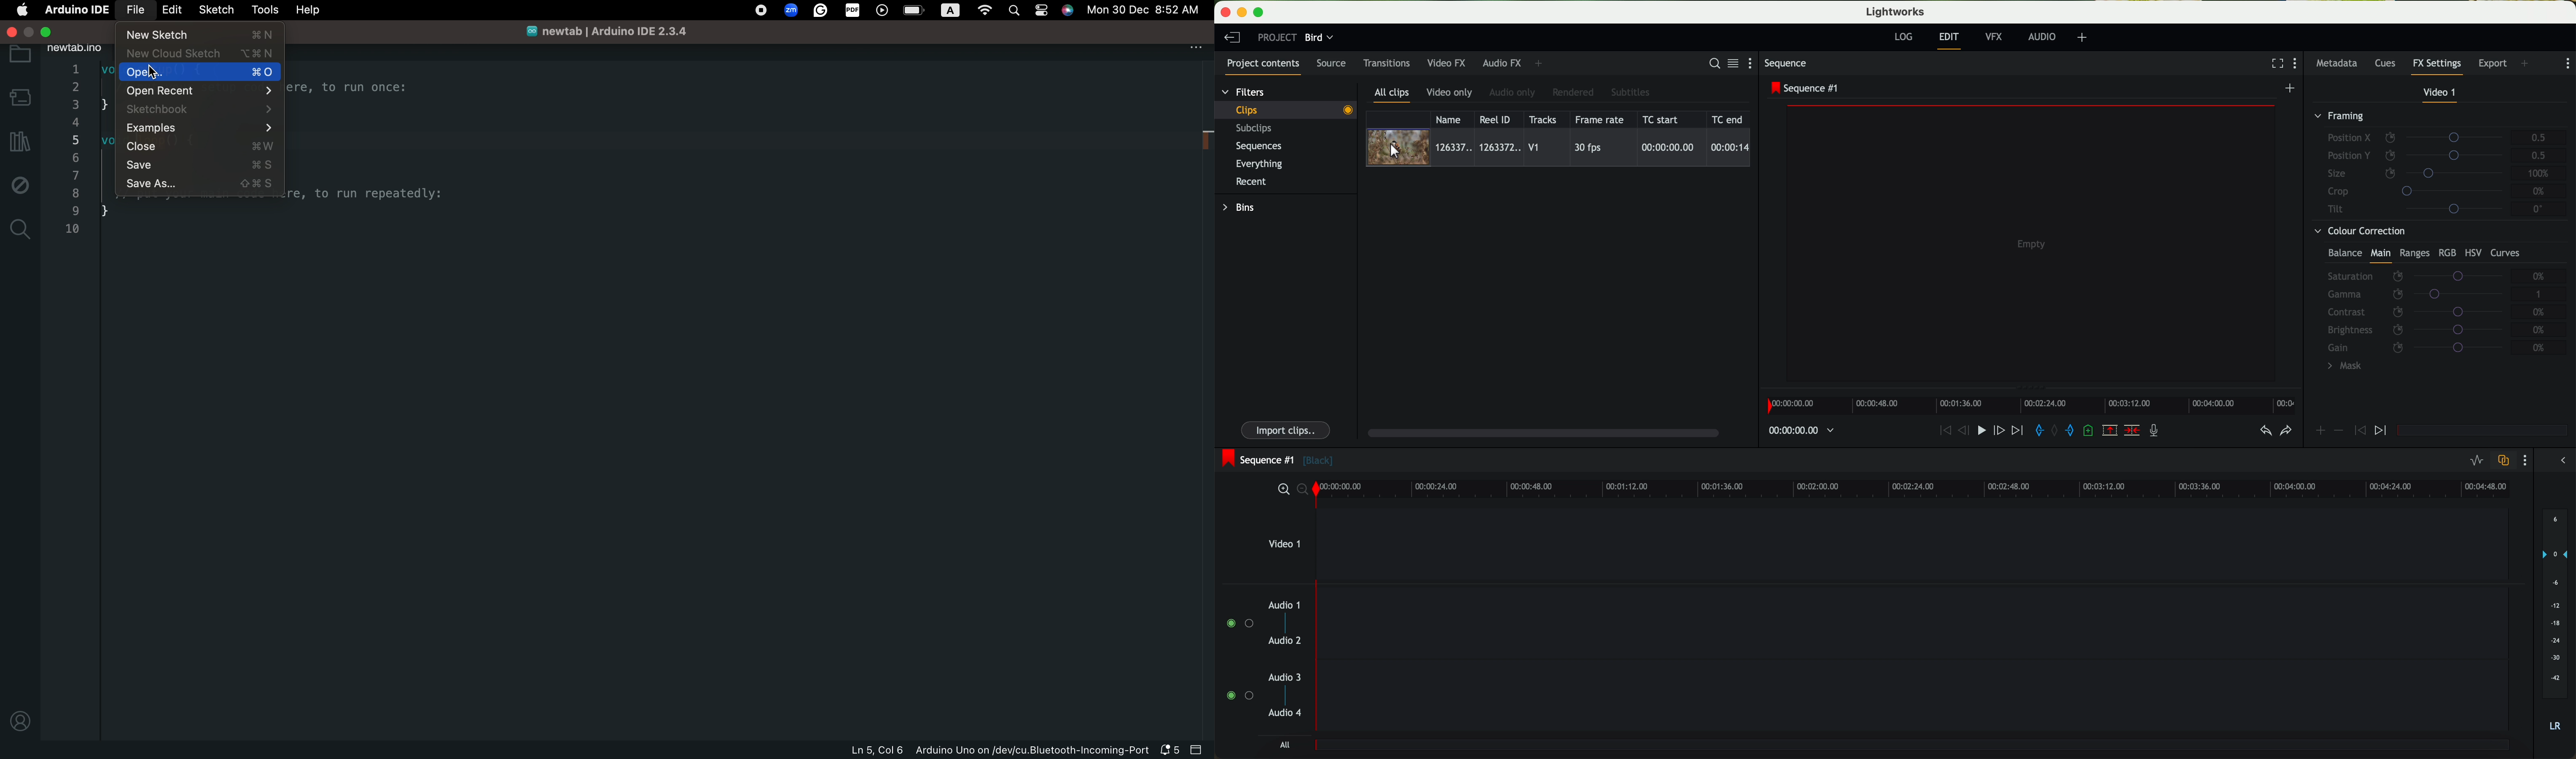 This screenshot has width=2576, height=784. What do you see at coordinates (74, 49) in the screenshot?
I see `new tab` at bounding box center [74, 49].